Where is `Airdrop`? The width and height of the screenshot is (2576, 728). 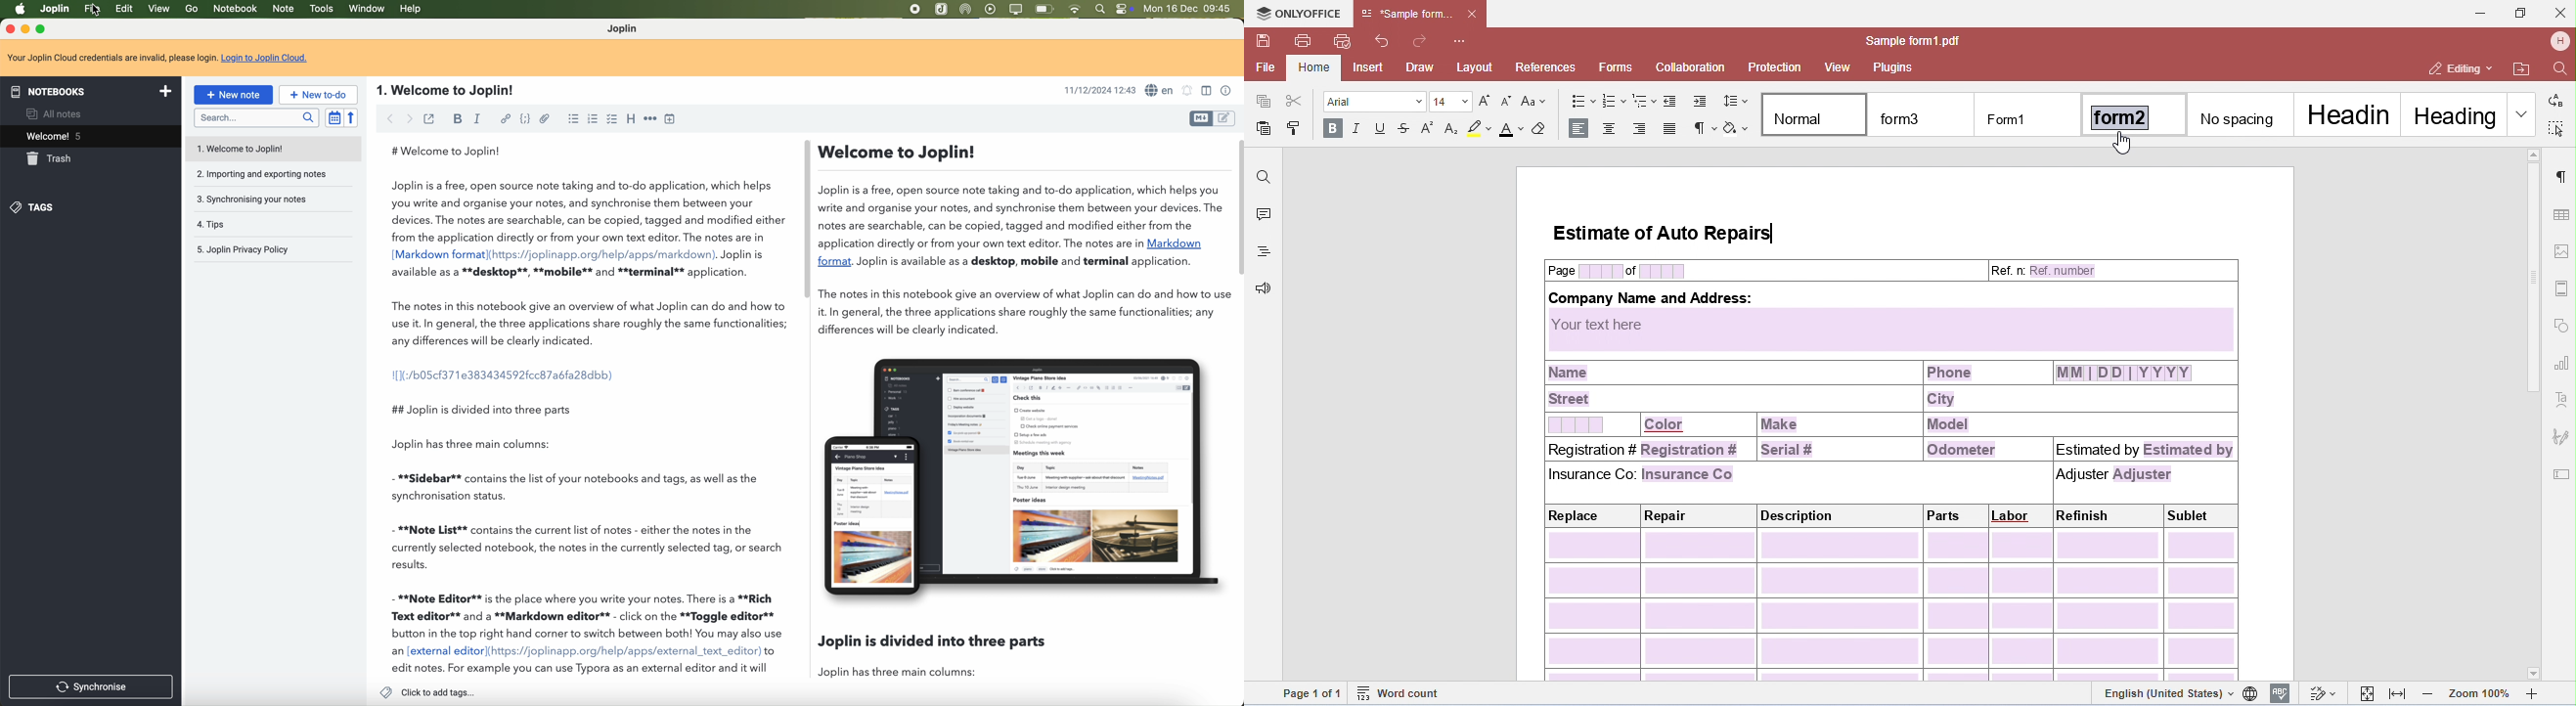
Airdrop is located at coordinates (968, 10).